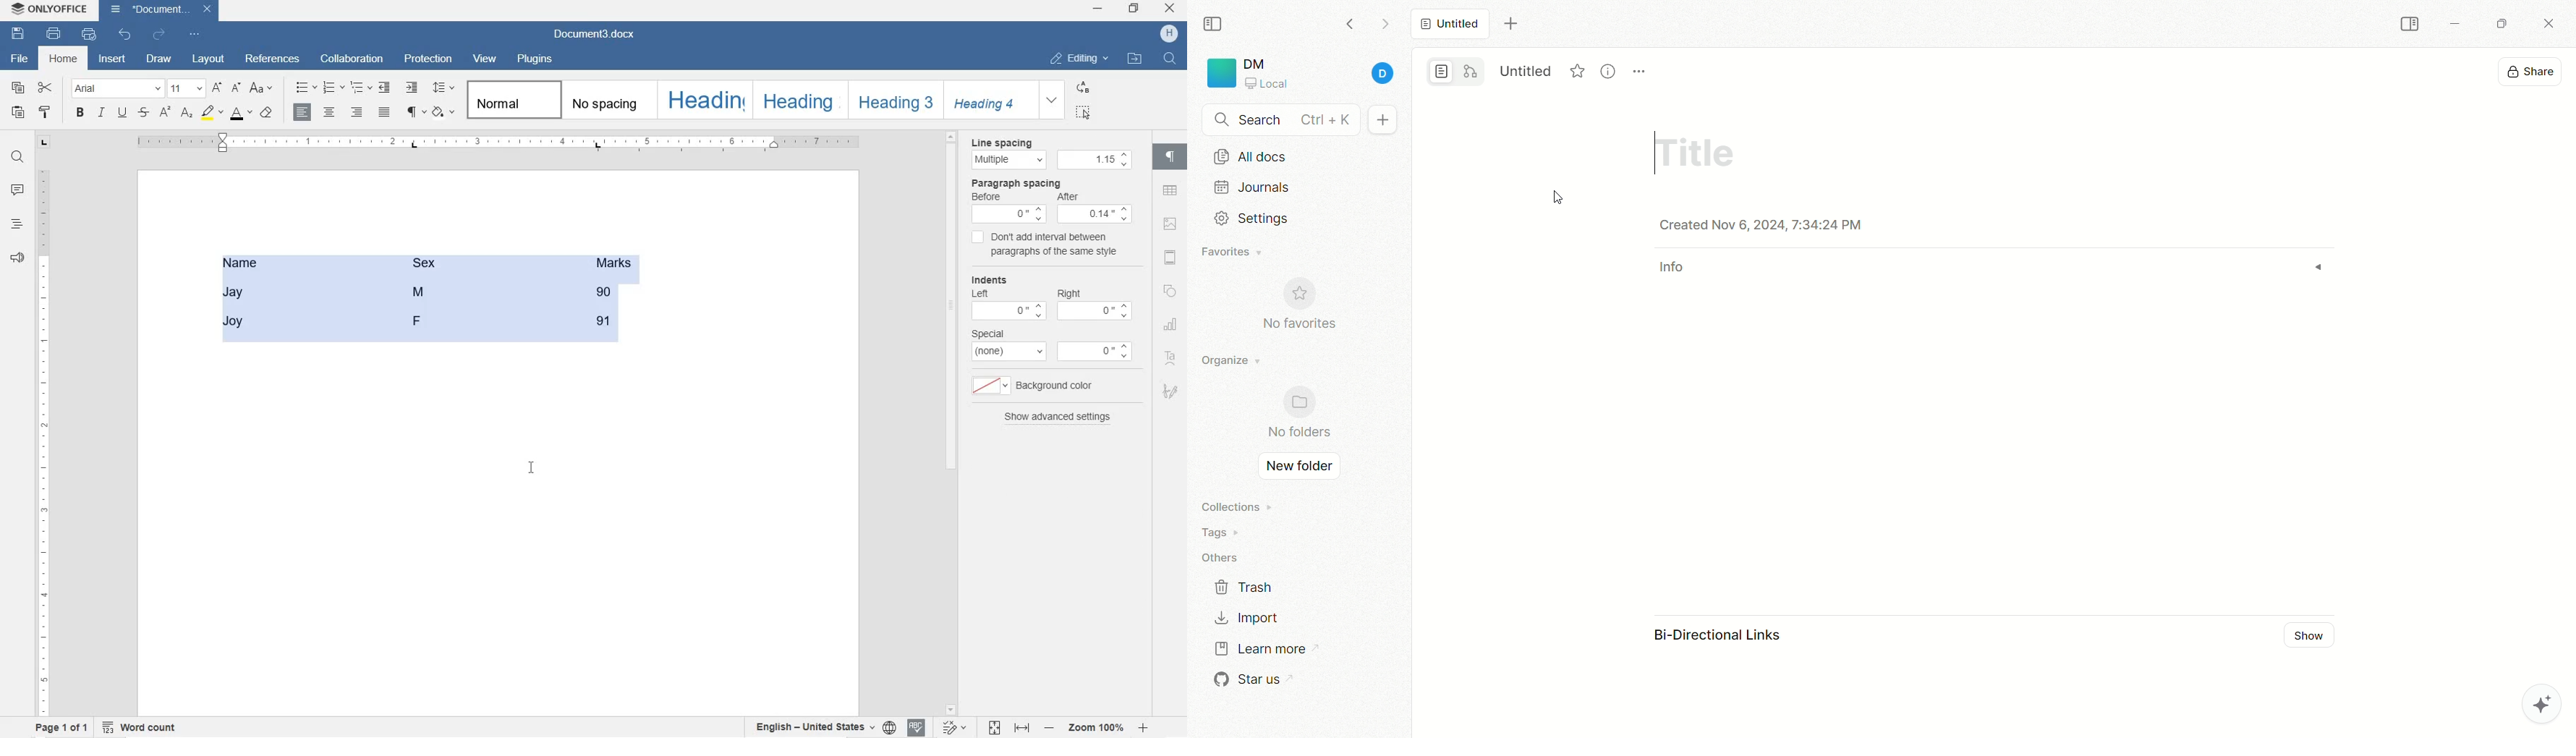 This screenshot has height=756, width=2576. I want to click on NONPRINTING CHARACTERS, so click(416, 114).